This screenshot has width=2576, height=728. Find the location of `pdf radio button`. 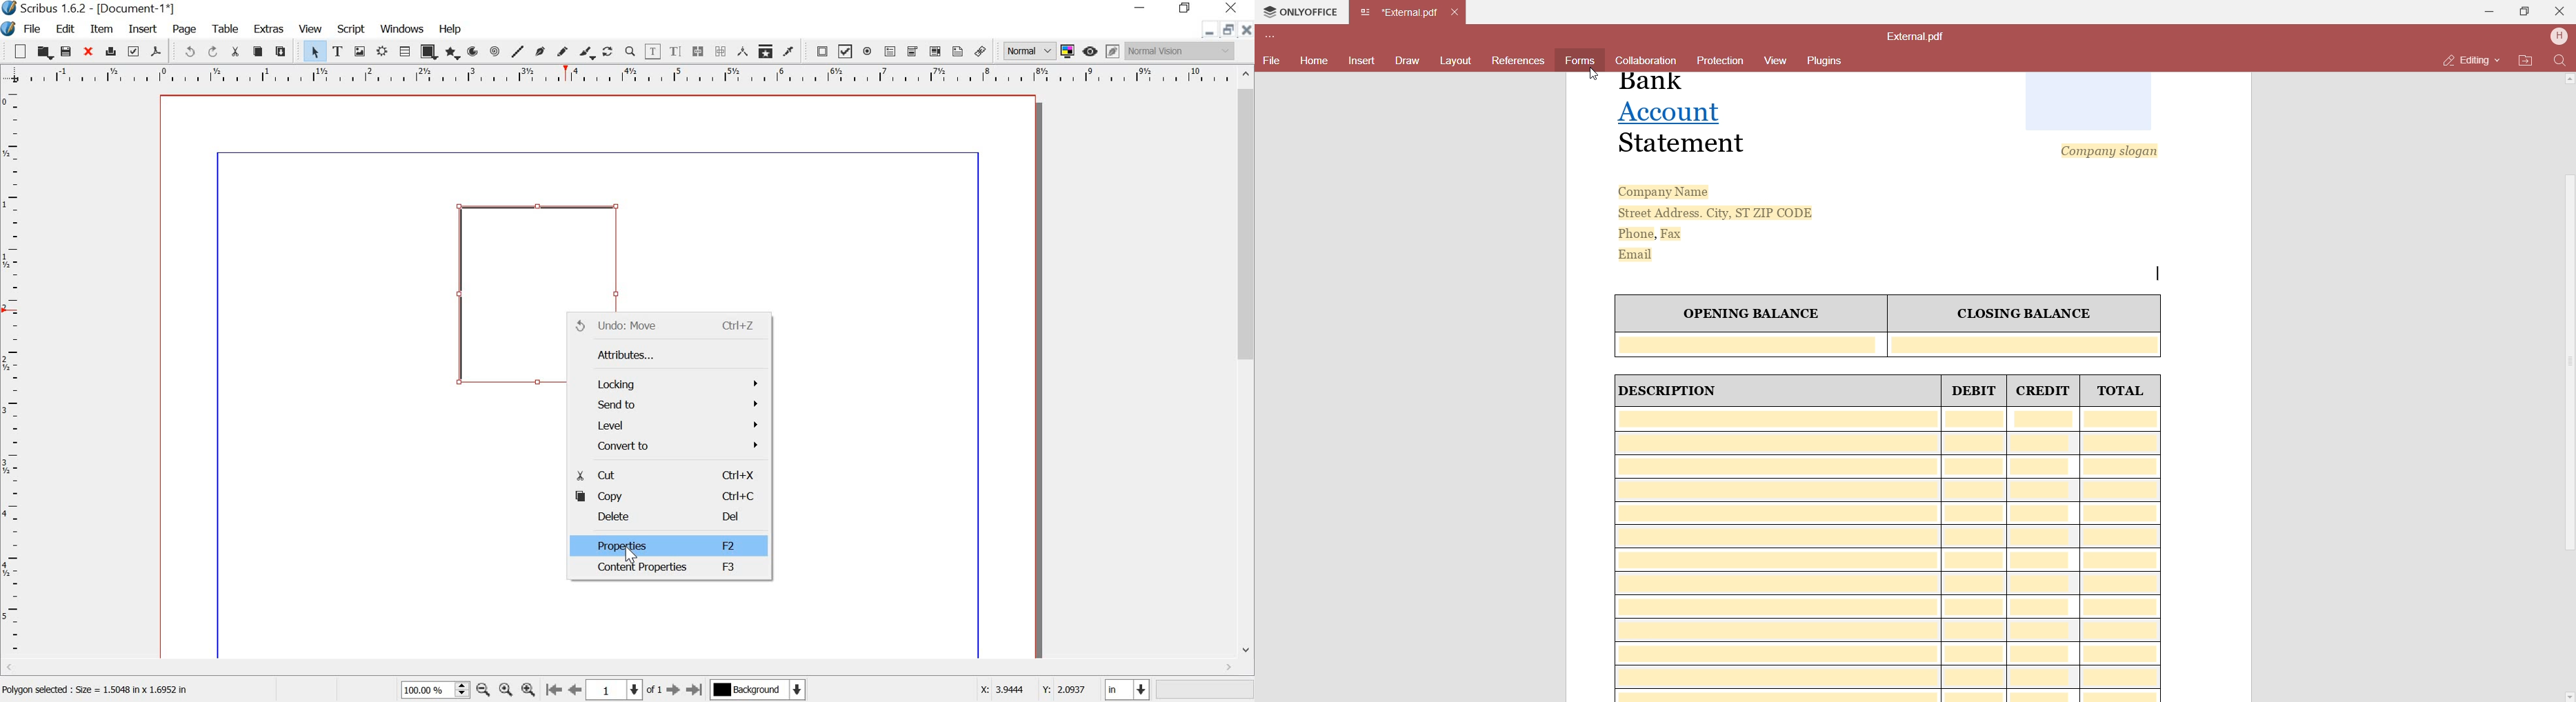

pdf radio button is located at coordinates (870, 52).